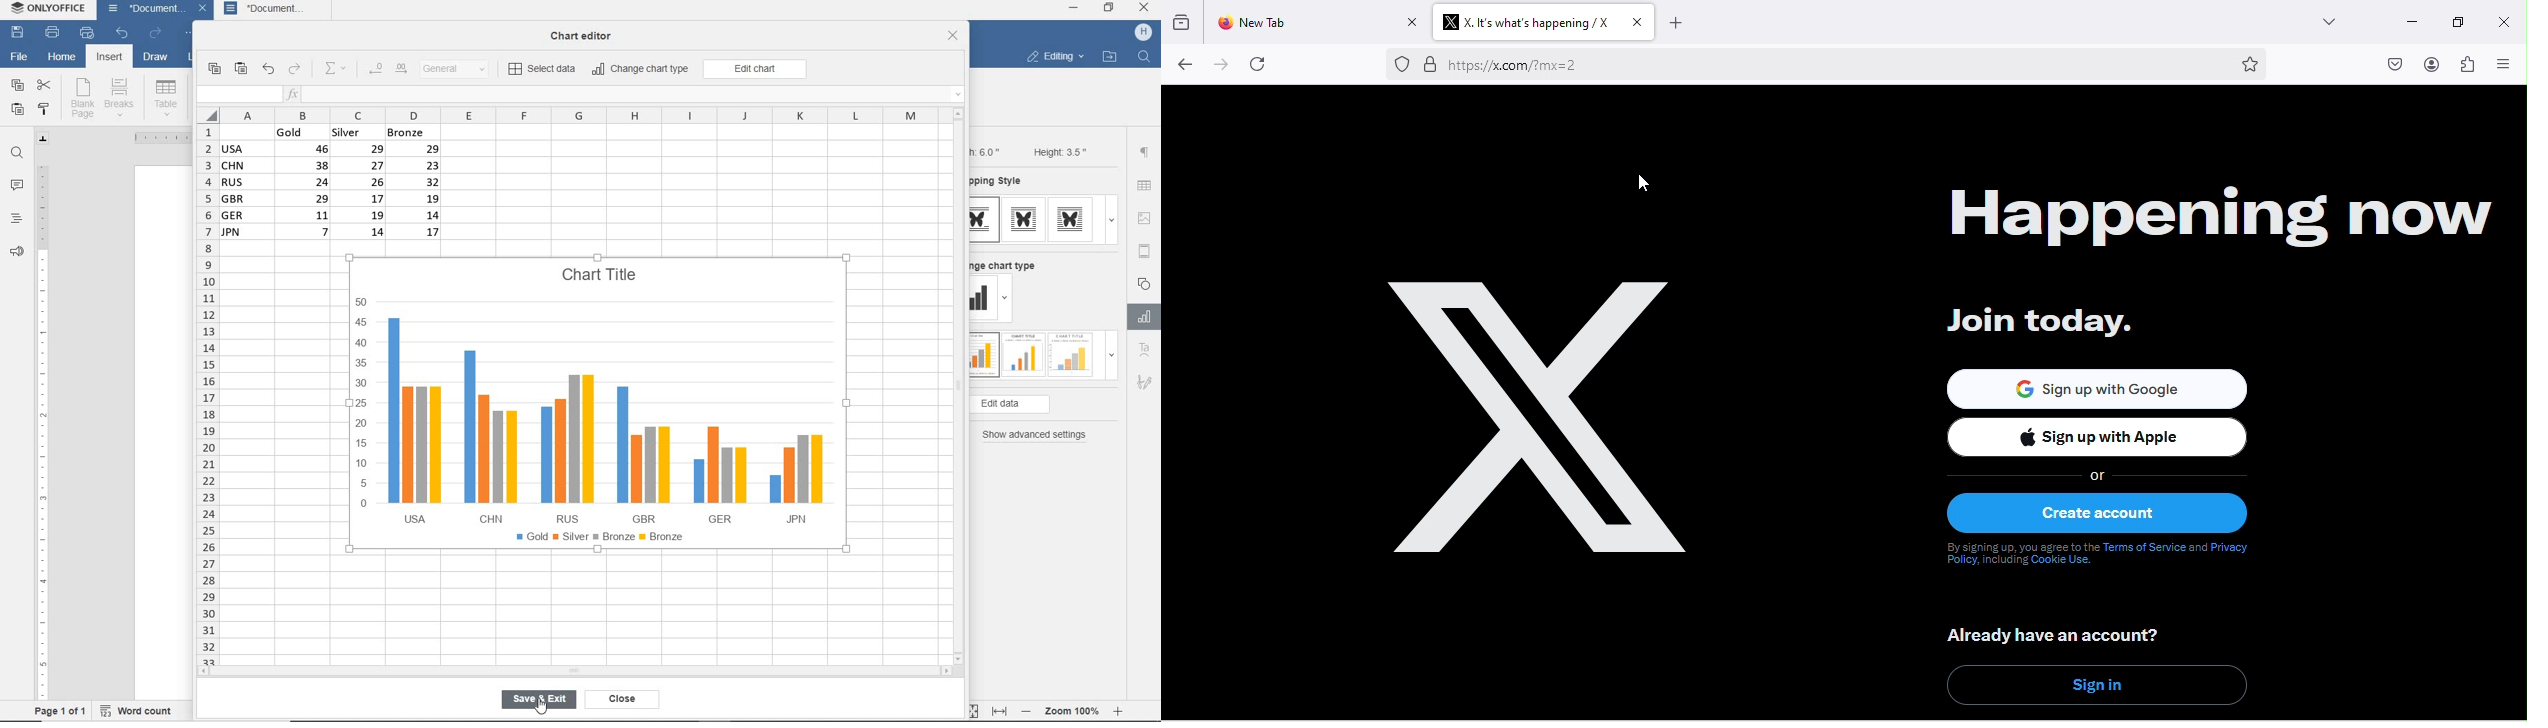 The height and width of the screenshot is (728, 2548). Describe the element at coordinates (1110, 57) in the screenshot. I see `open file location` at that location.